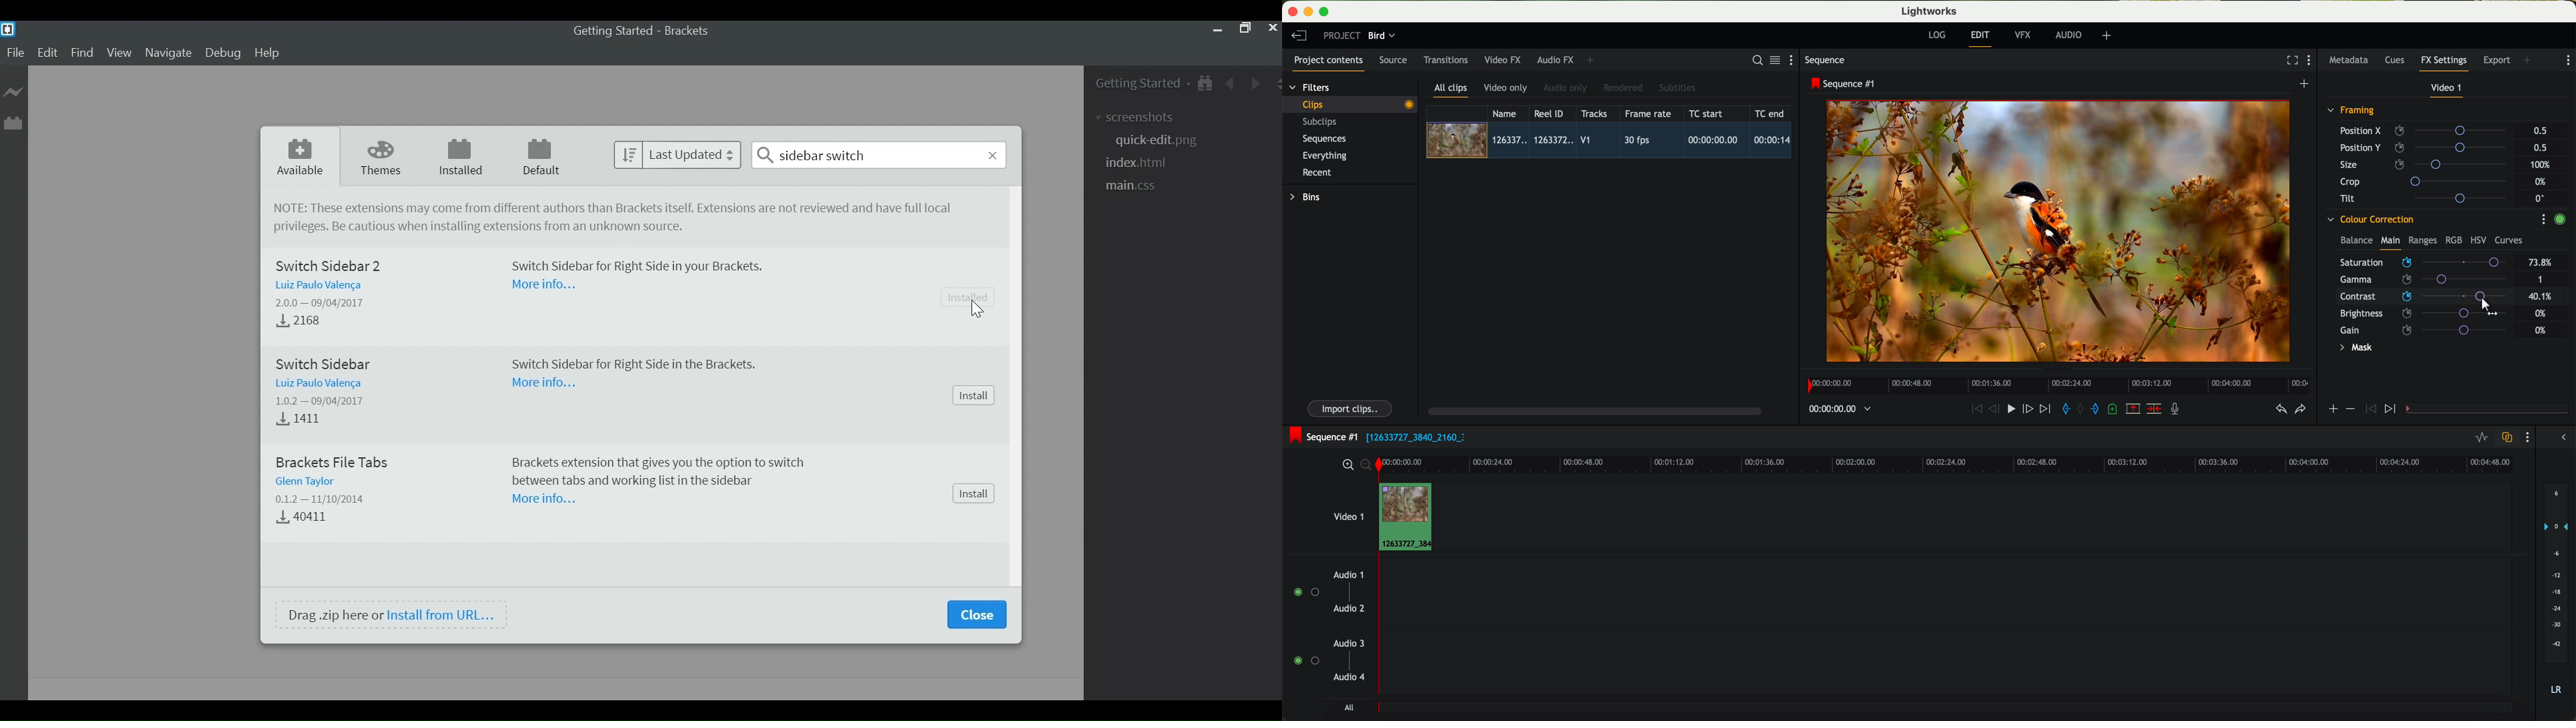 The width and height of the screenshot is (2576, 728). Describe the element at coordinates (49, 54) in the screenshot. I see `Edit` at that location.